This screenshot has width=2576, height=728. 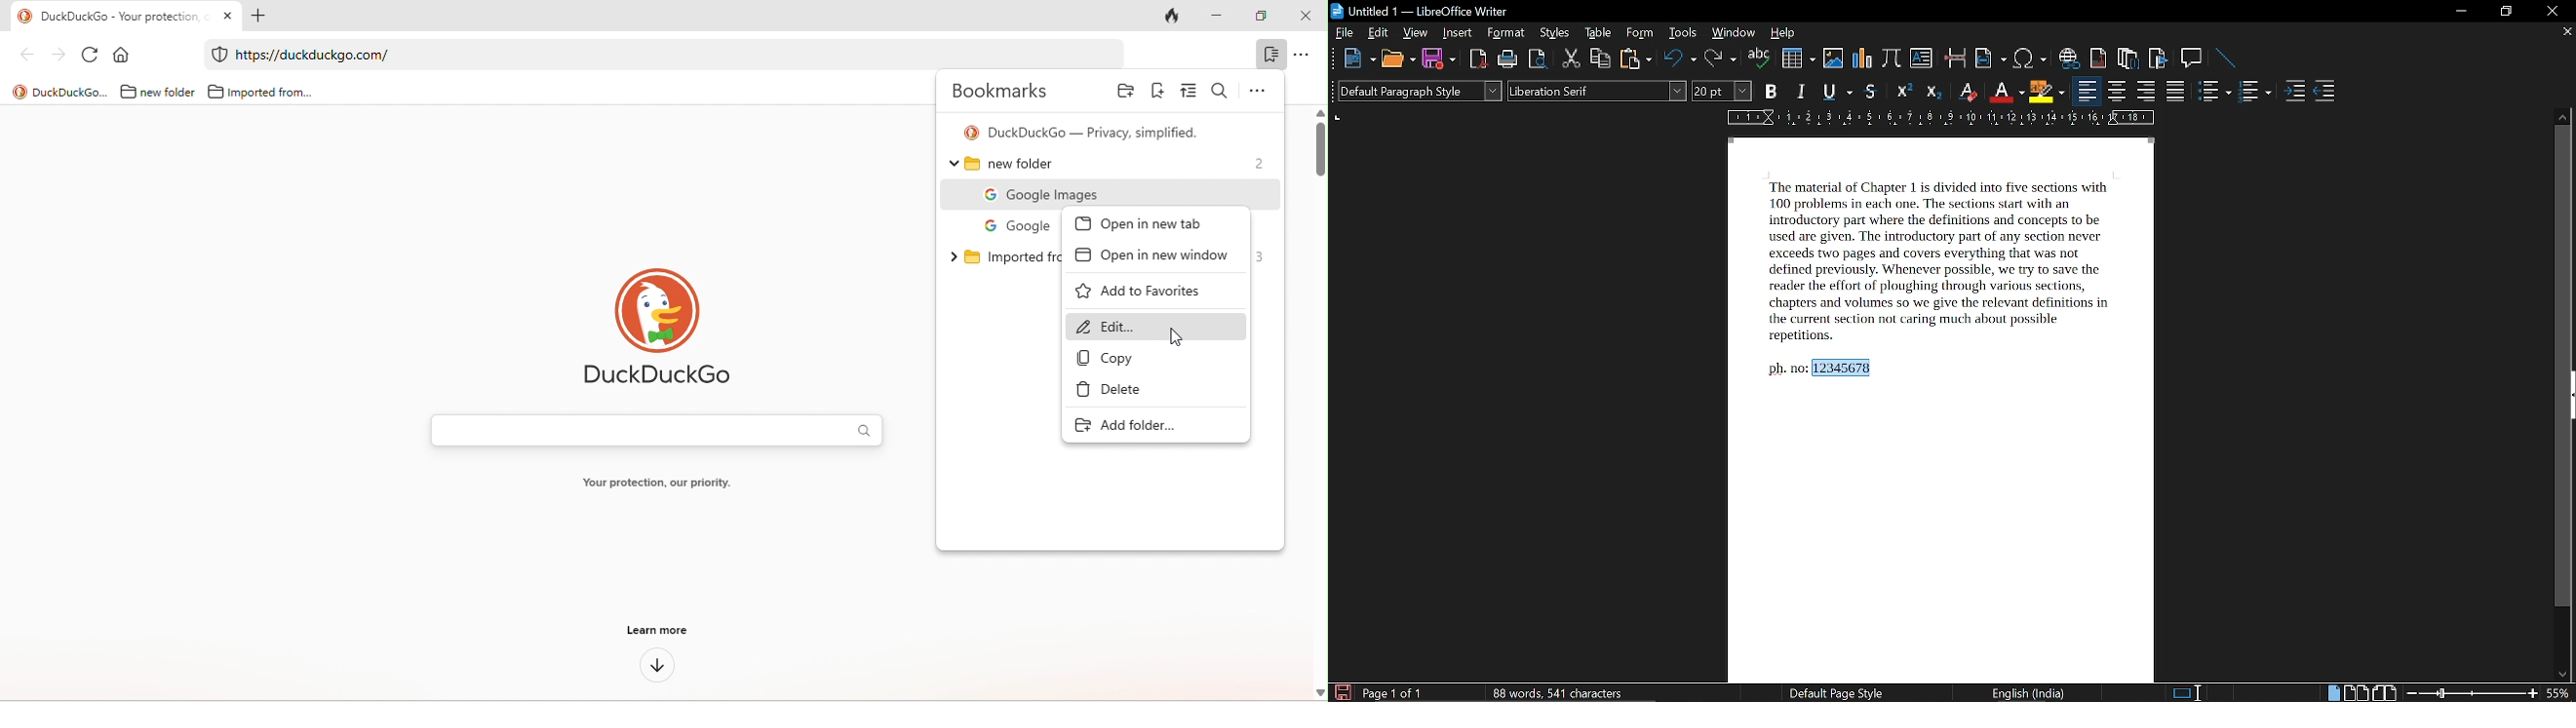 I want to click on align right, so click(x=2145, y=93).